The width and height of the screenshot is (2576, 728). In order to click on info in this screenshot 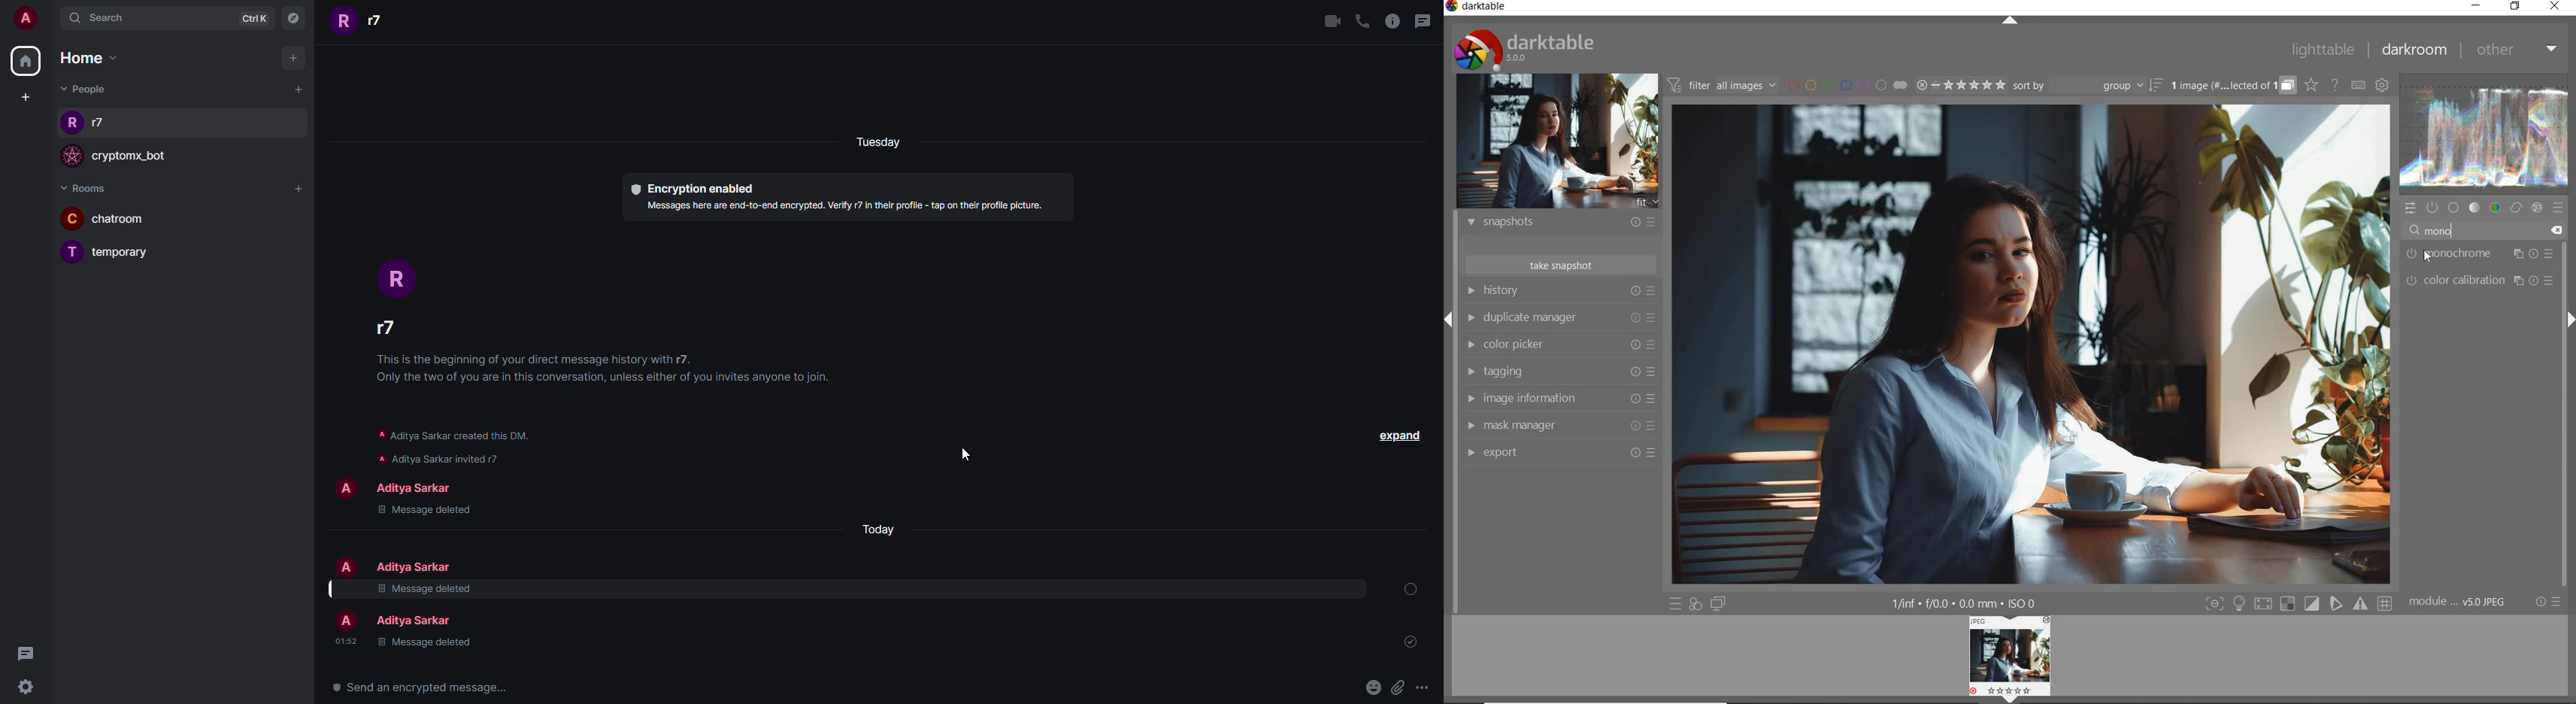, I will do `click(865, 206)`.